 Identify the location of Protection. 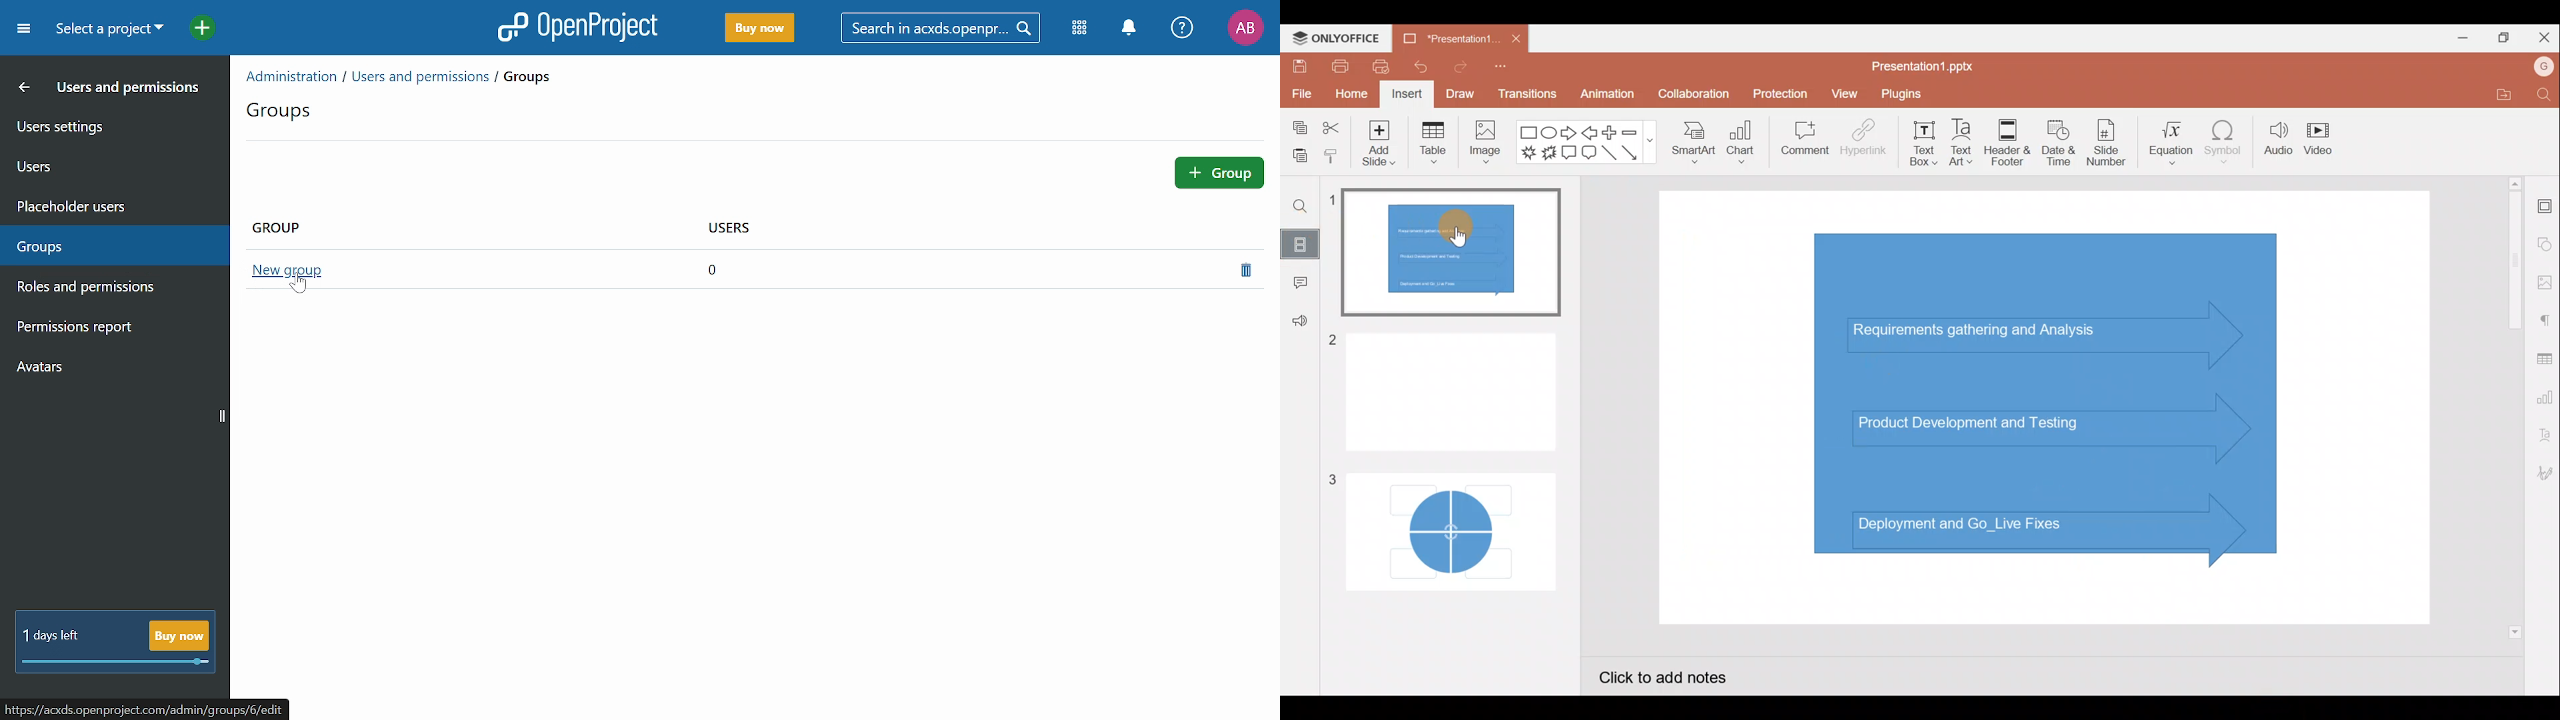
(1777, 91).